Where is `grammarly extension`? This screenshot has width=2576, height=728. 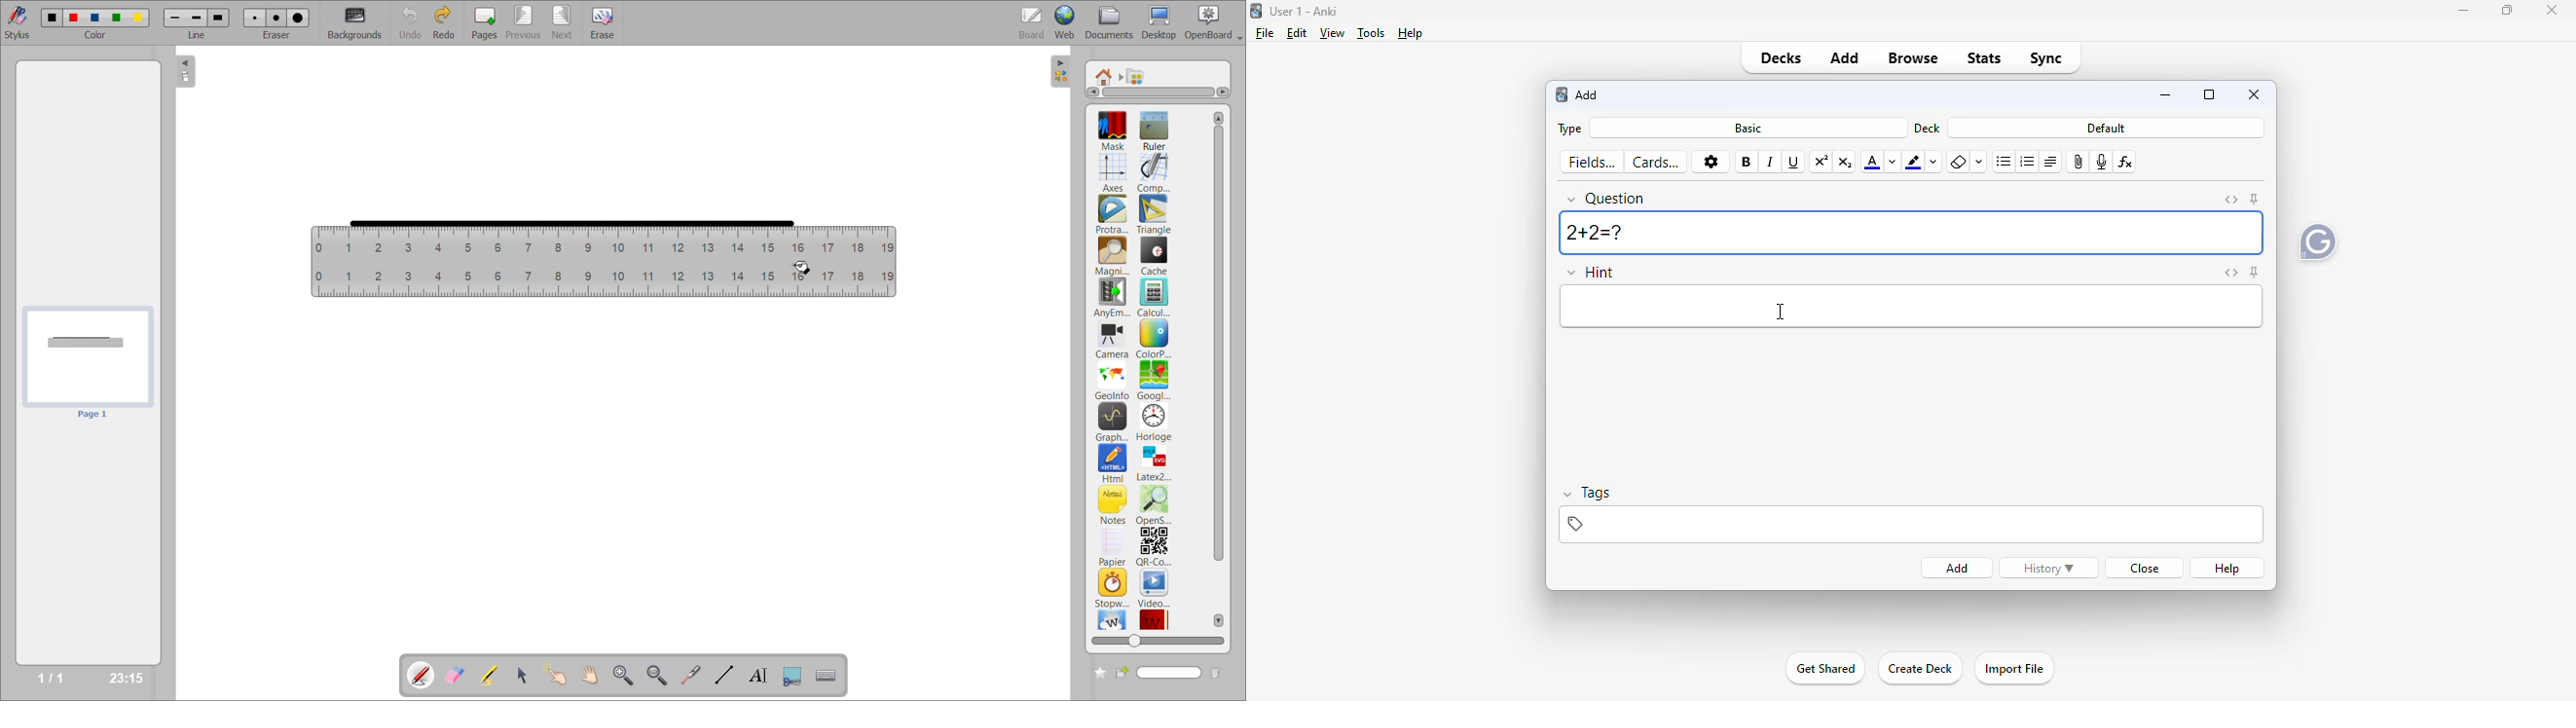 grammarly extension is located at coordinates (2318, 242).